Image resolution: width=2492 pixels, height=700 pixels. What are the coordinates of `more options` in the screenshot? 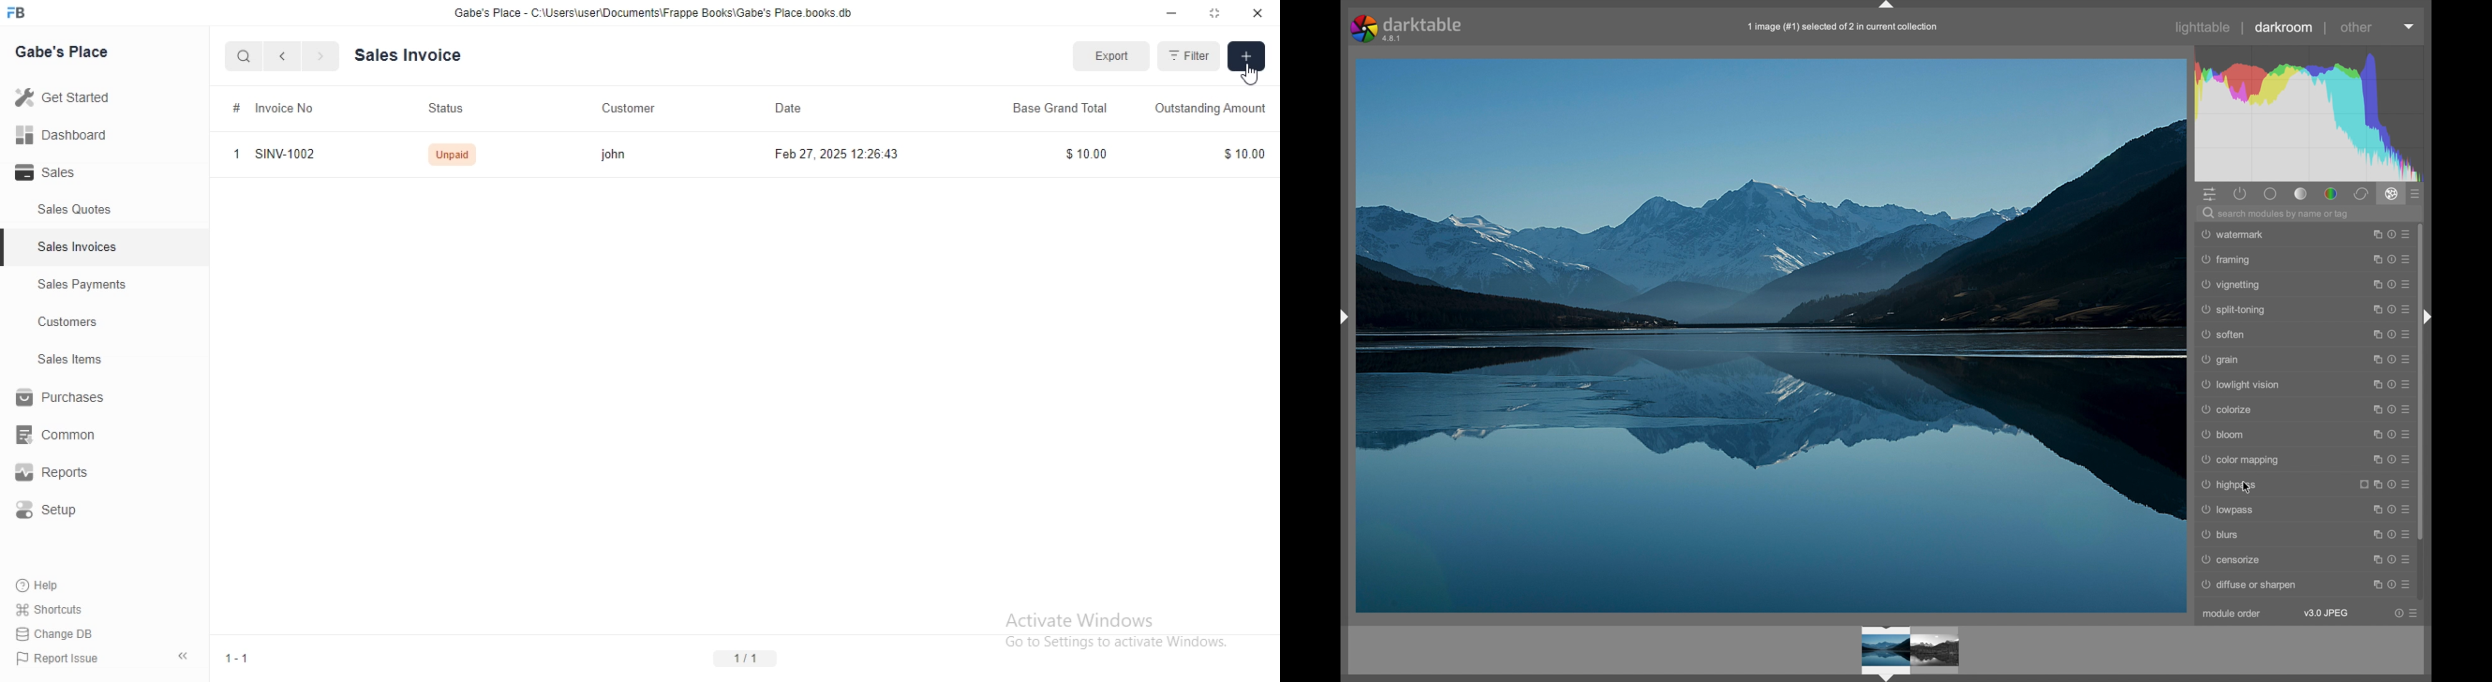 It's located at (2393, 234).